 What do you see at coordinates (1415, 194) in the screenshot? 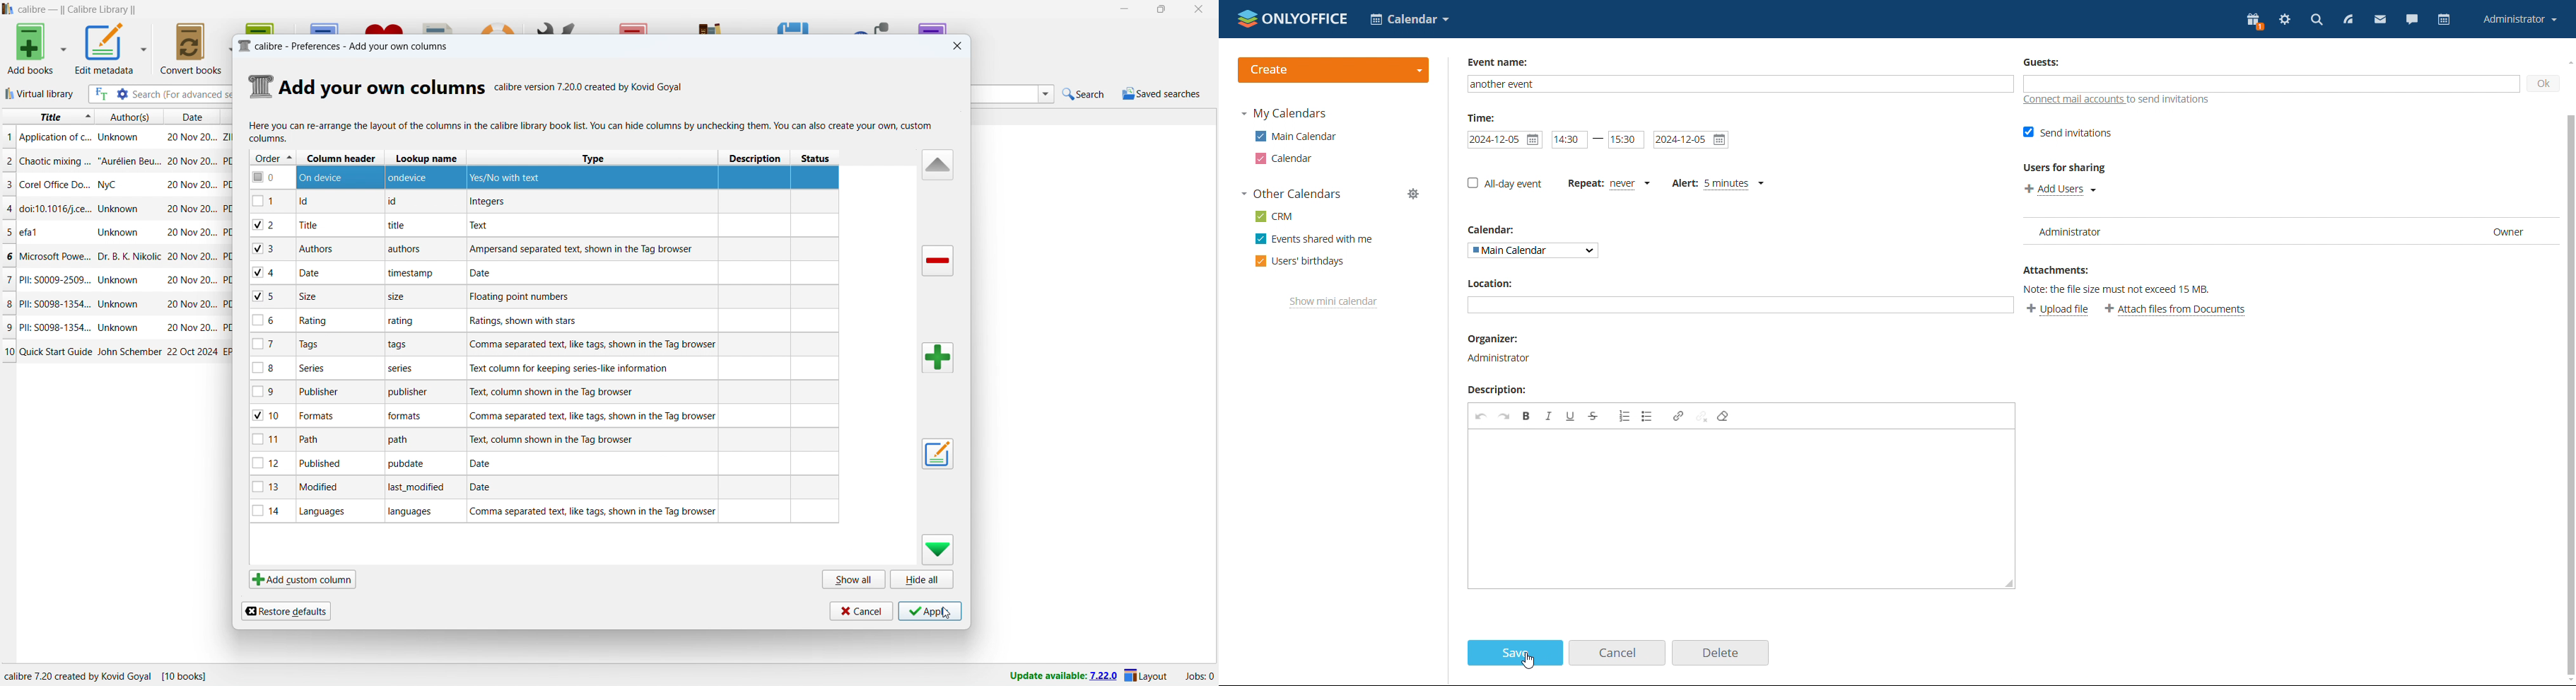
I see `manage` at bounding box center [1415, 194].